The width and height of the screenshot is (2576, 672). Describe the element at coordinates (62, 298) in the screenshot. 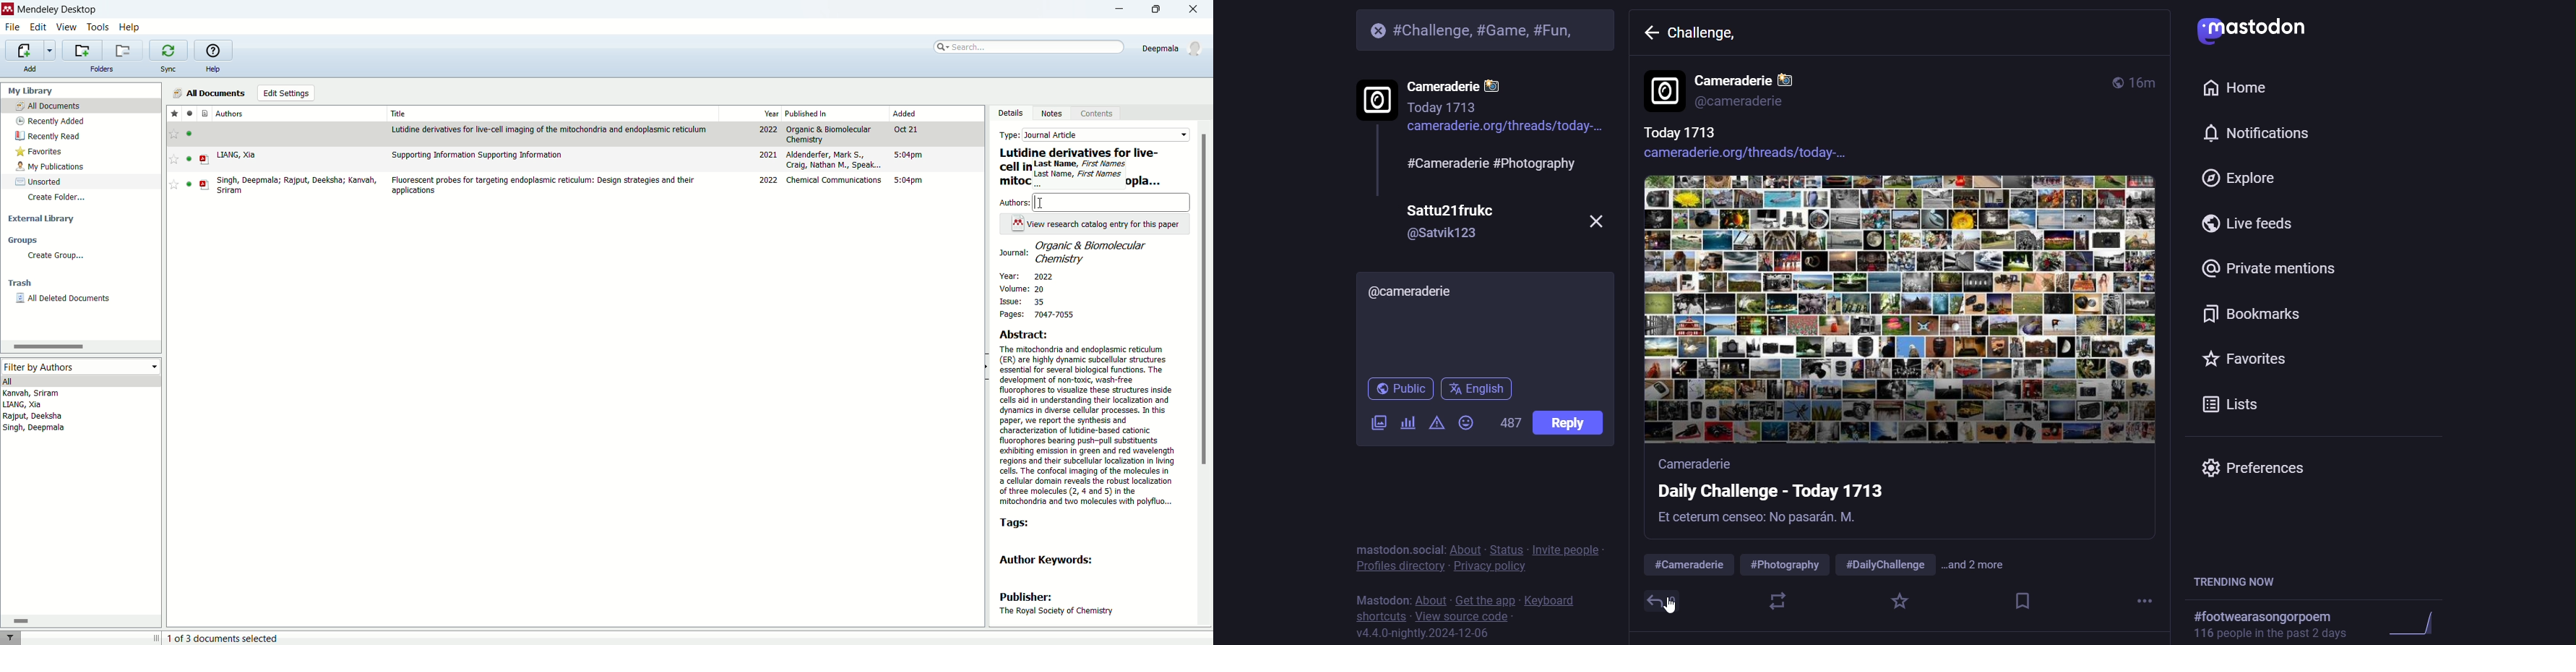

I see `all deleted documents` at that location.